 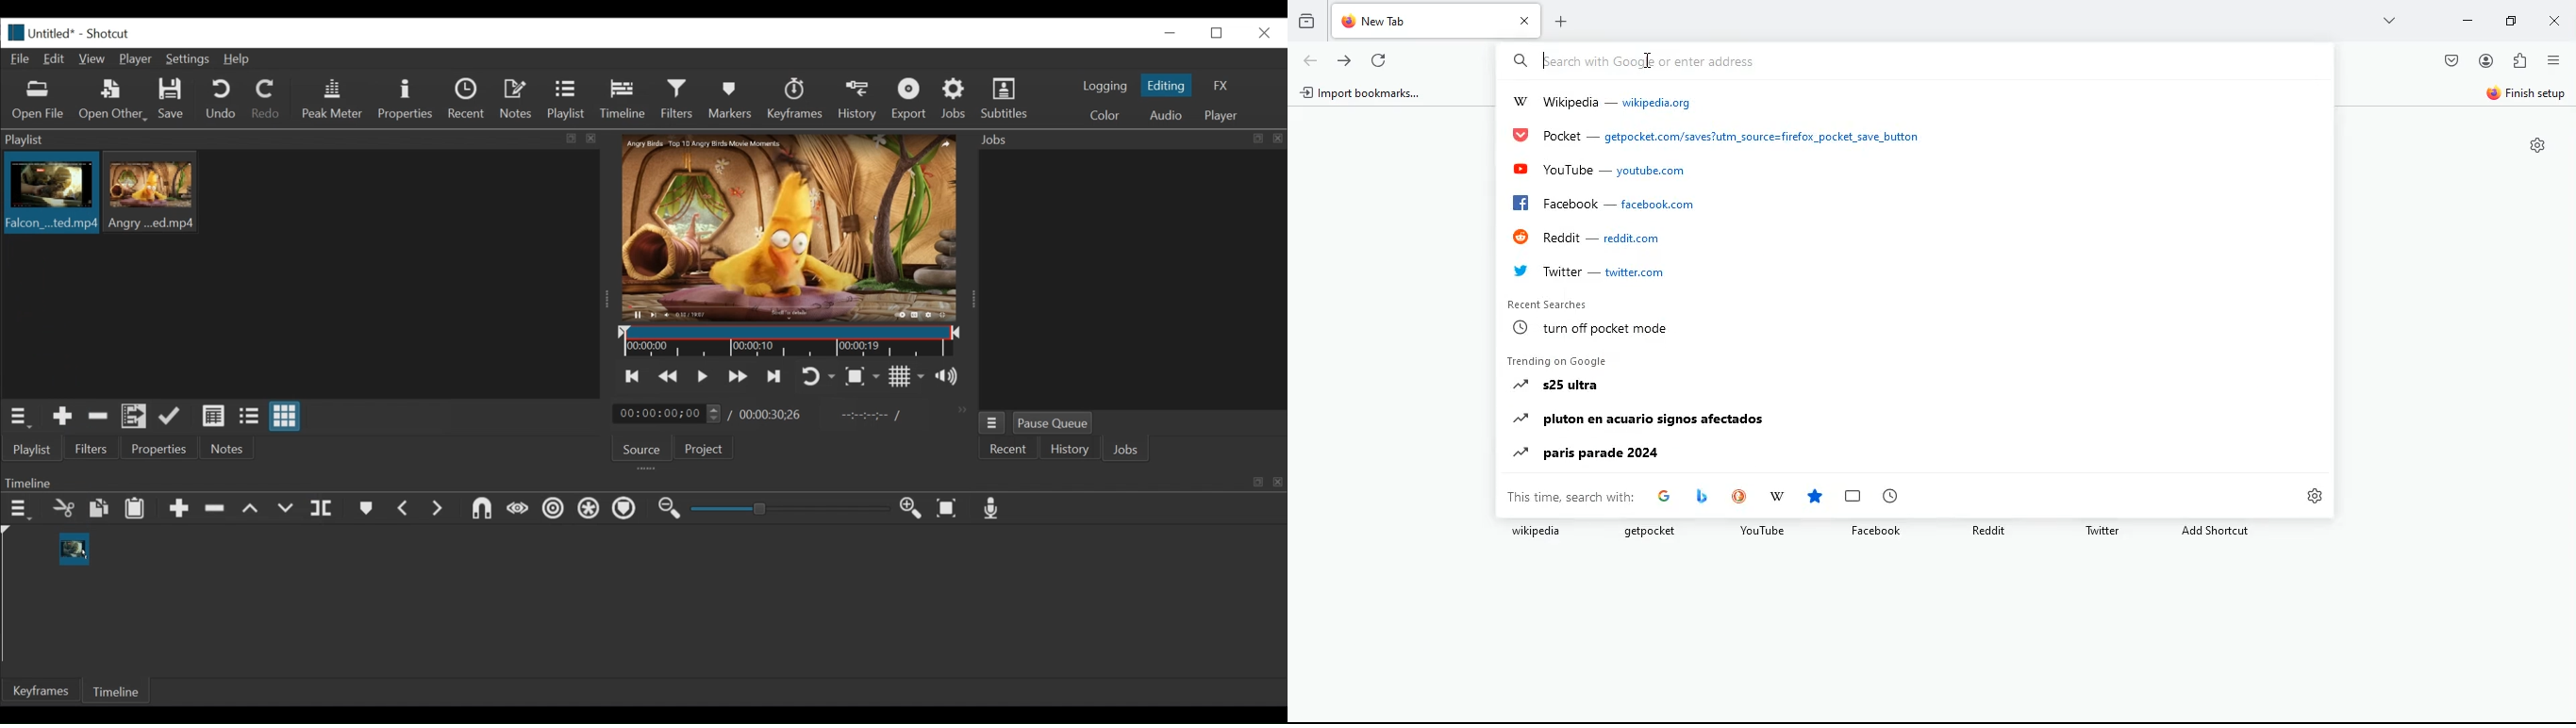 I want to click on FX, so click(x=1221, y=86).